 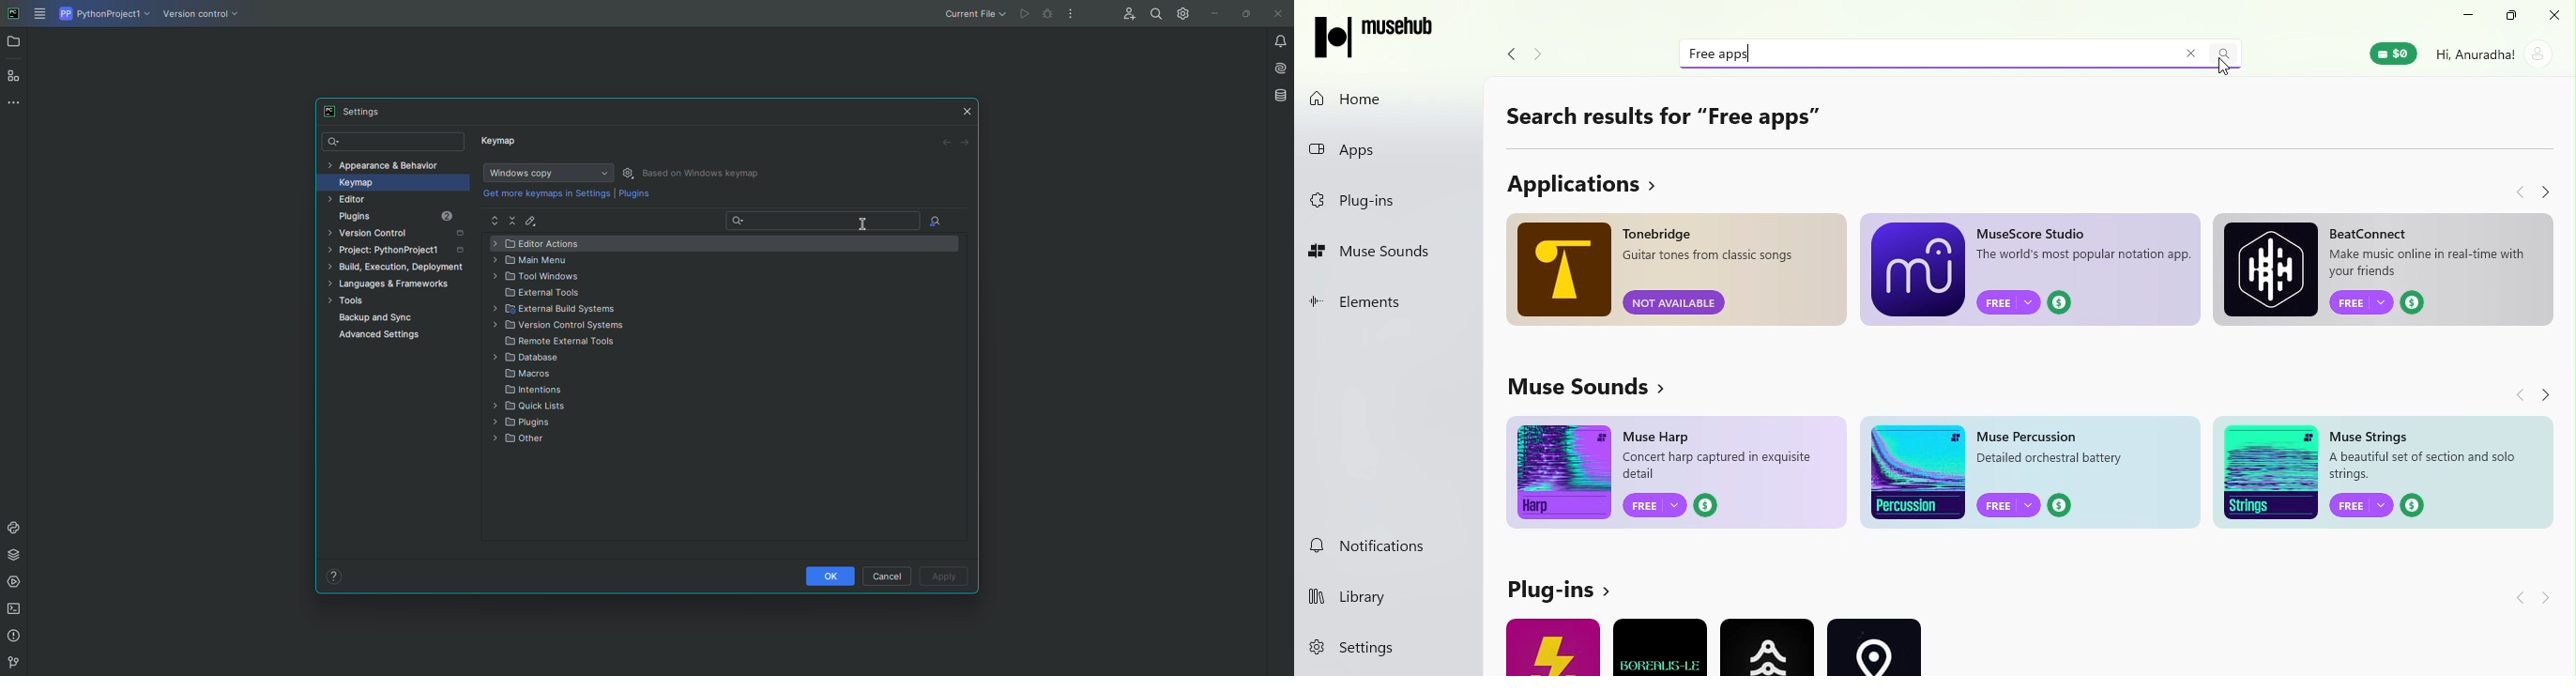 What do you see at coordinates (1378, 544) in the screenshot?
I see `Notifications` at bounding box center [1378, 544].